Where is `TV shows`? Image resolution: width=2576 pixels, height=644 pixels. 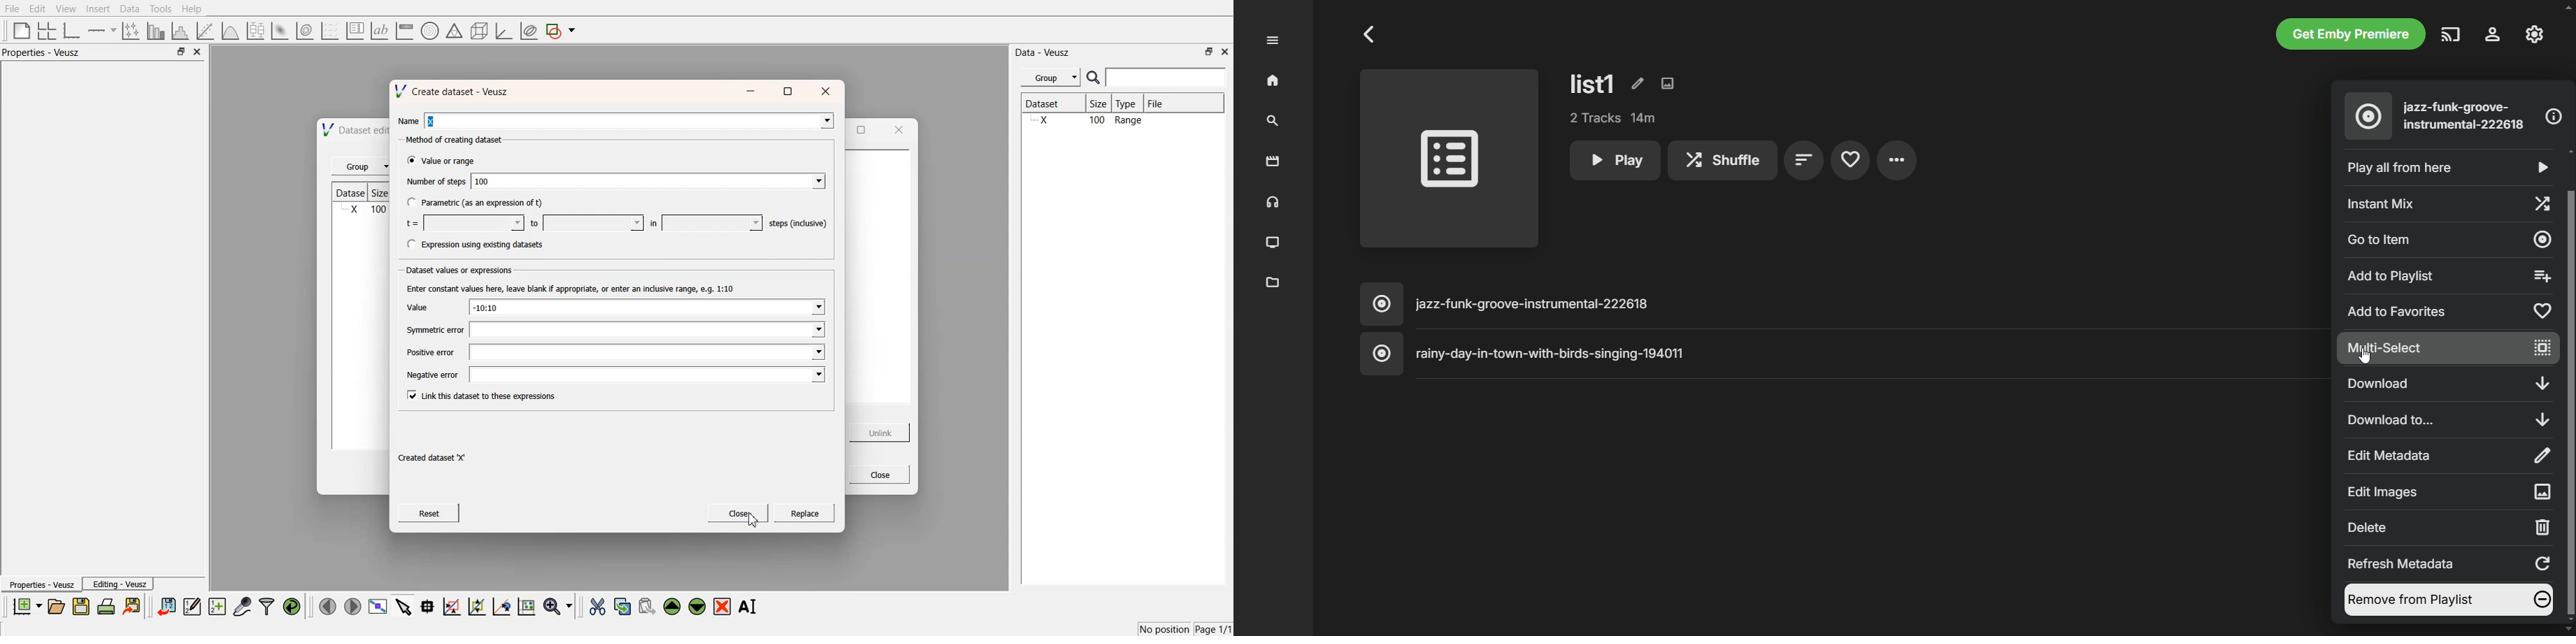 TV shows is located at coordinates (1274, 243).